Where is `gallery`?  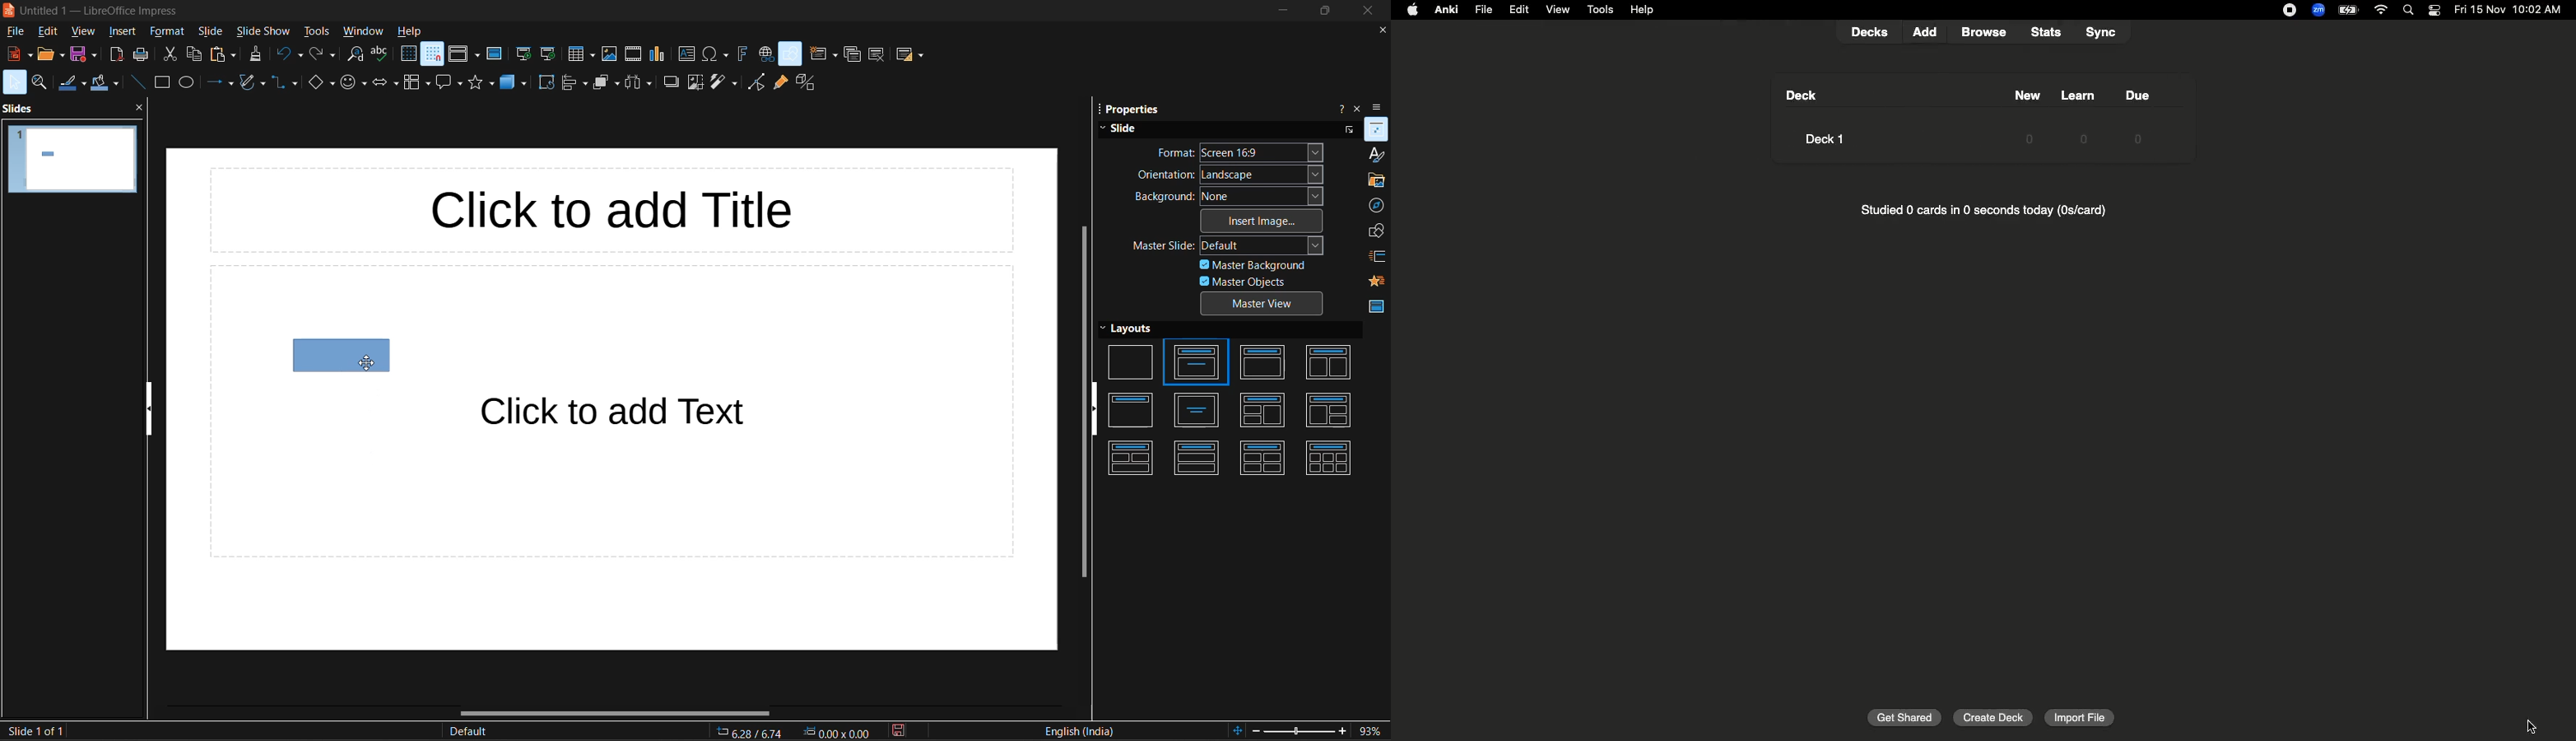
gallery is located at coordinates (1376, 179).